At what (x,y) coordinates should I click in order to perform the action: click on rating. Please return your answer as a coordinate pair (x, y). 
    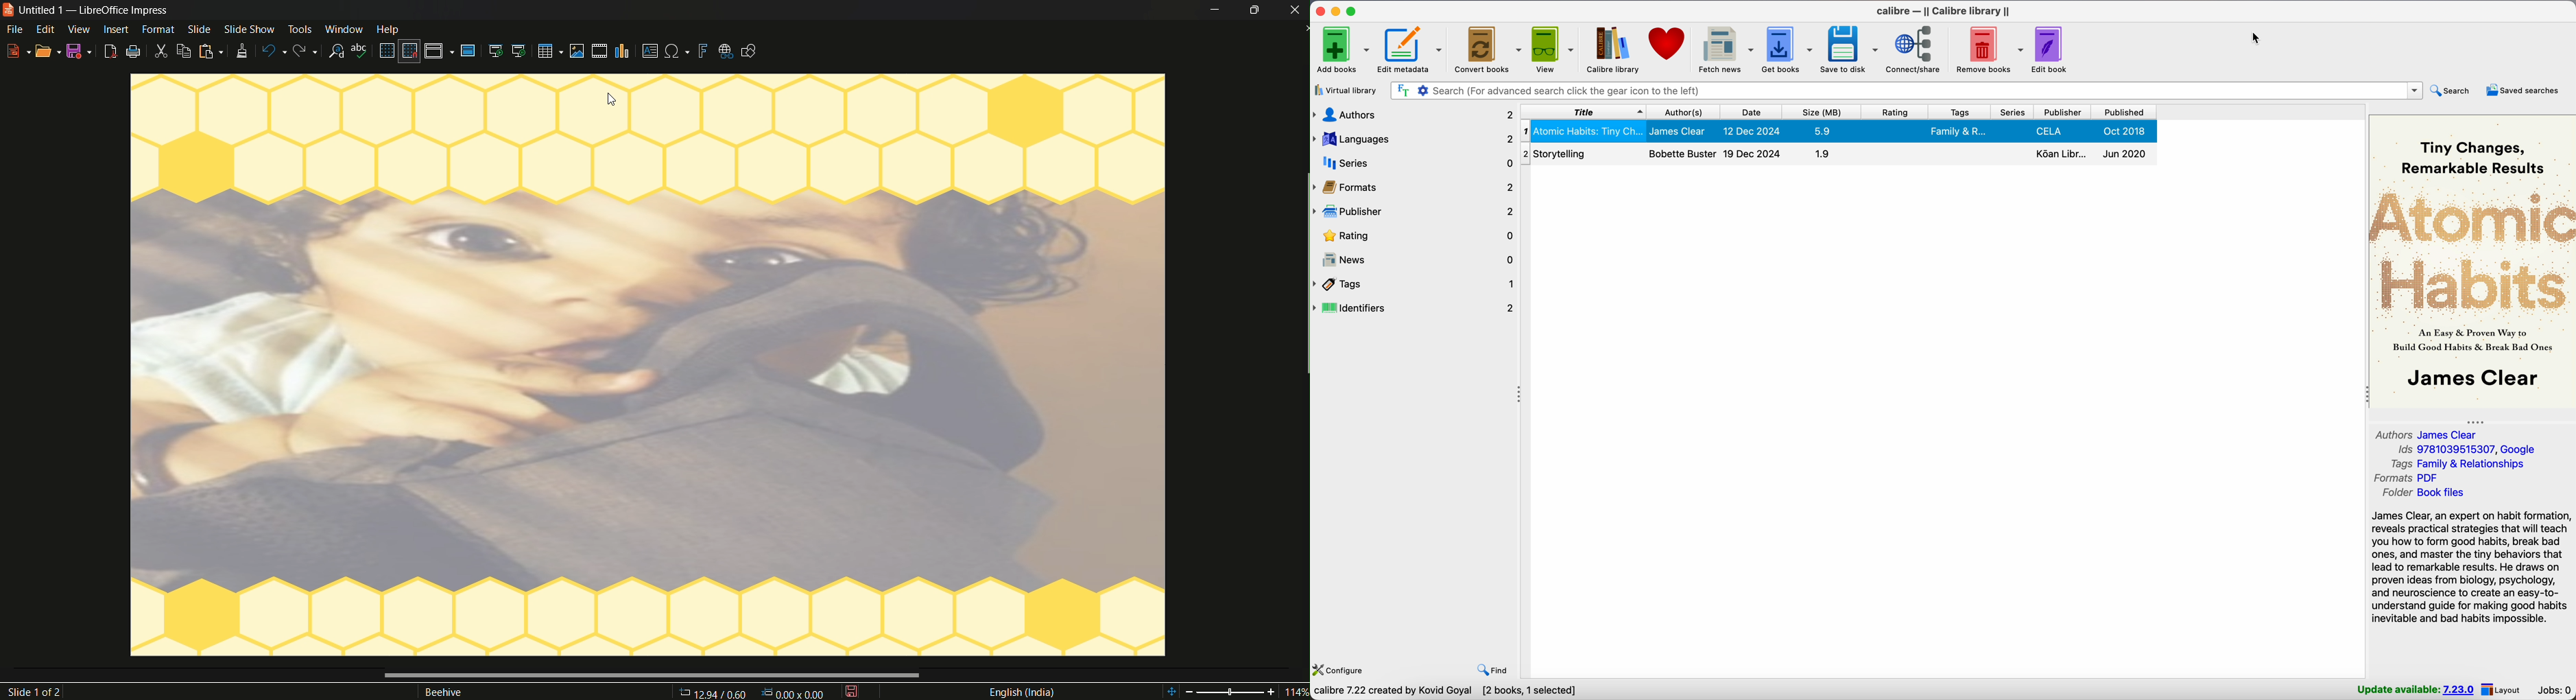
    Looking at the image, I should click on (1418, 236).